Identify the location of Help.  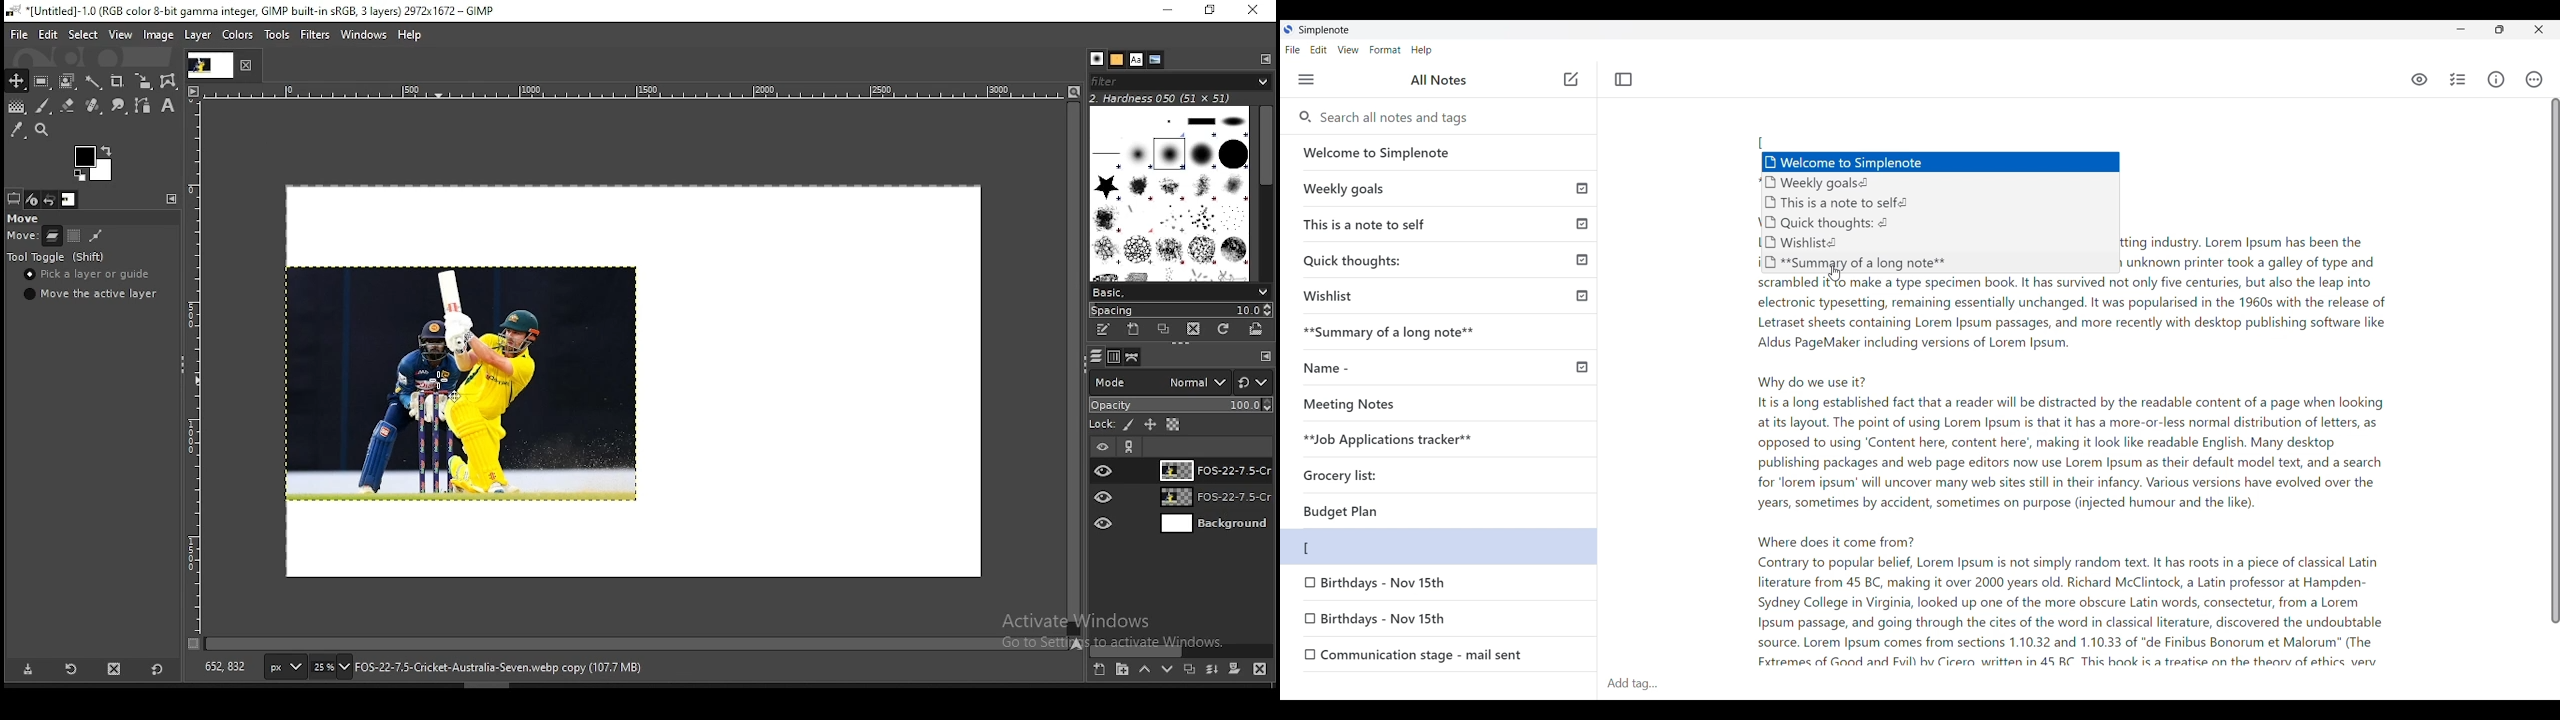
(1422, 51).